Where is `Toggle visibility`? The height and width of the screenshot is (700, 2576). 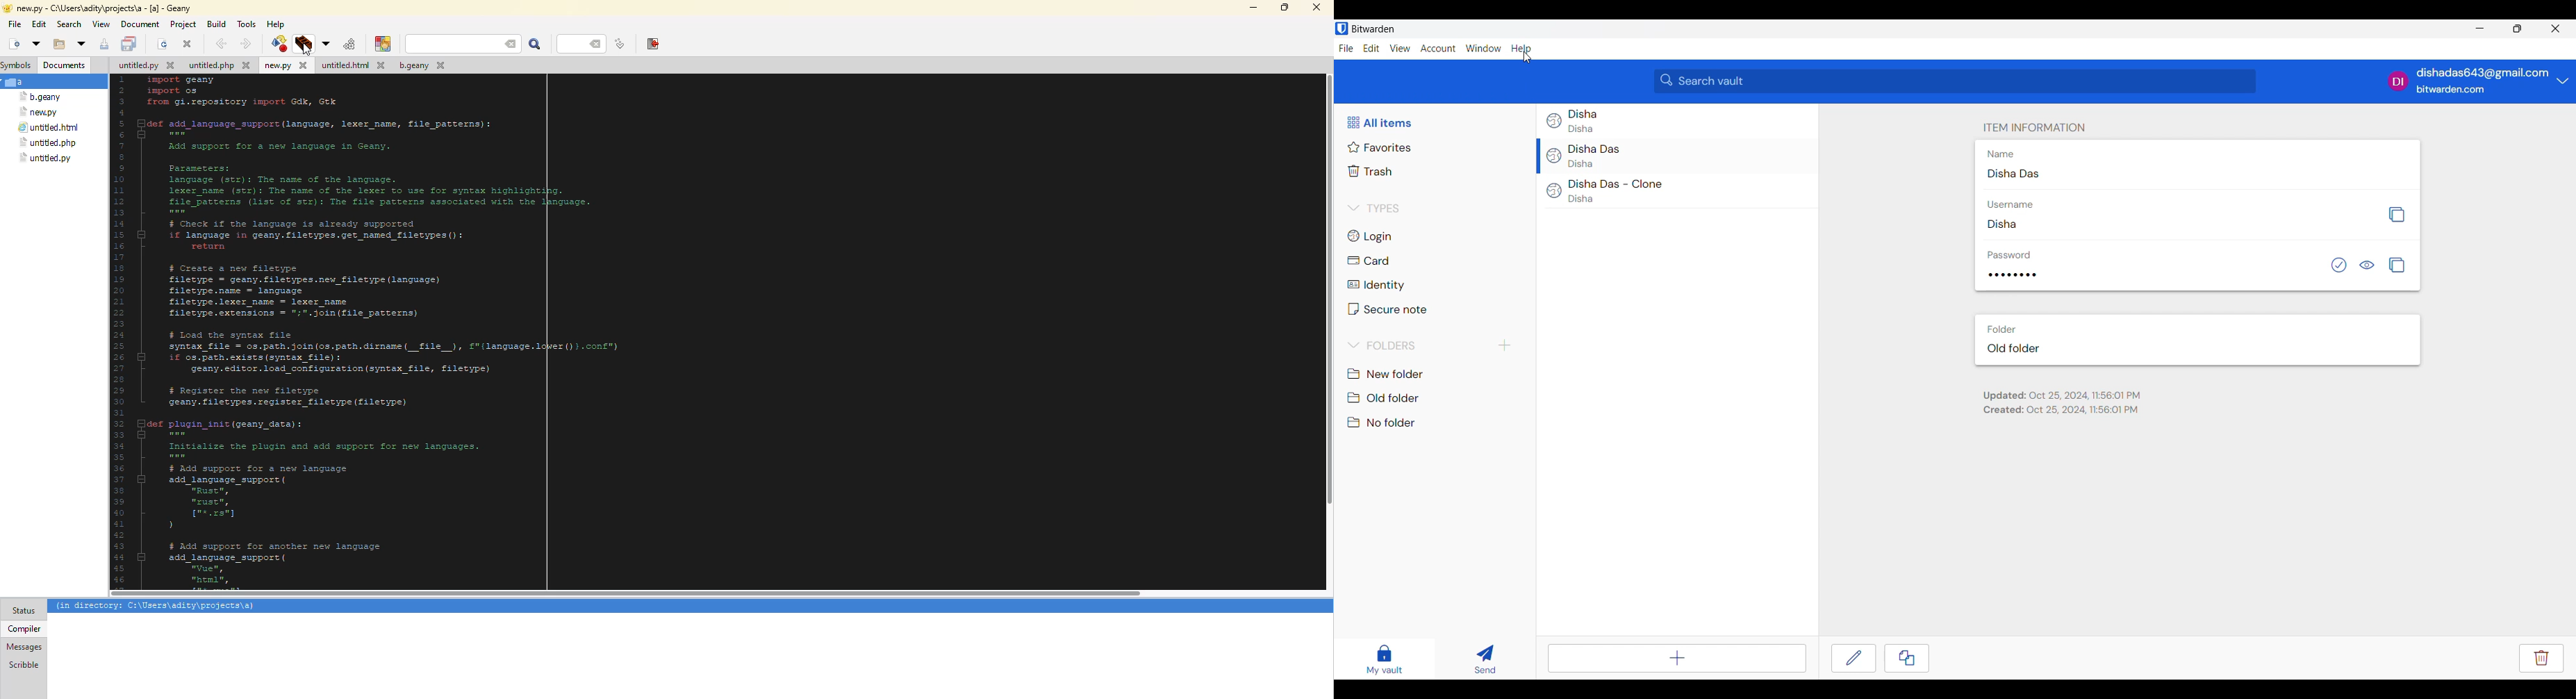
Toggle visibility is located at coordinates (2367, 265).